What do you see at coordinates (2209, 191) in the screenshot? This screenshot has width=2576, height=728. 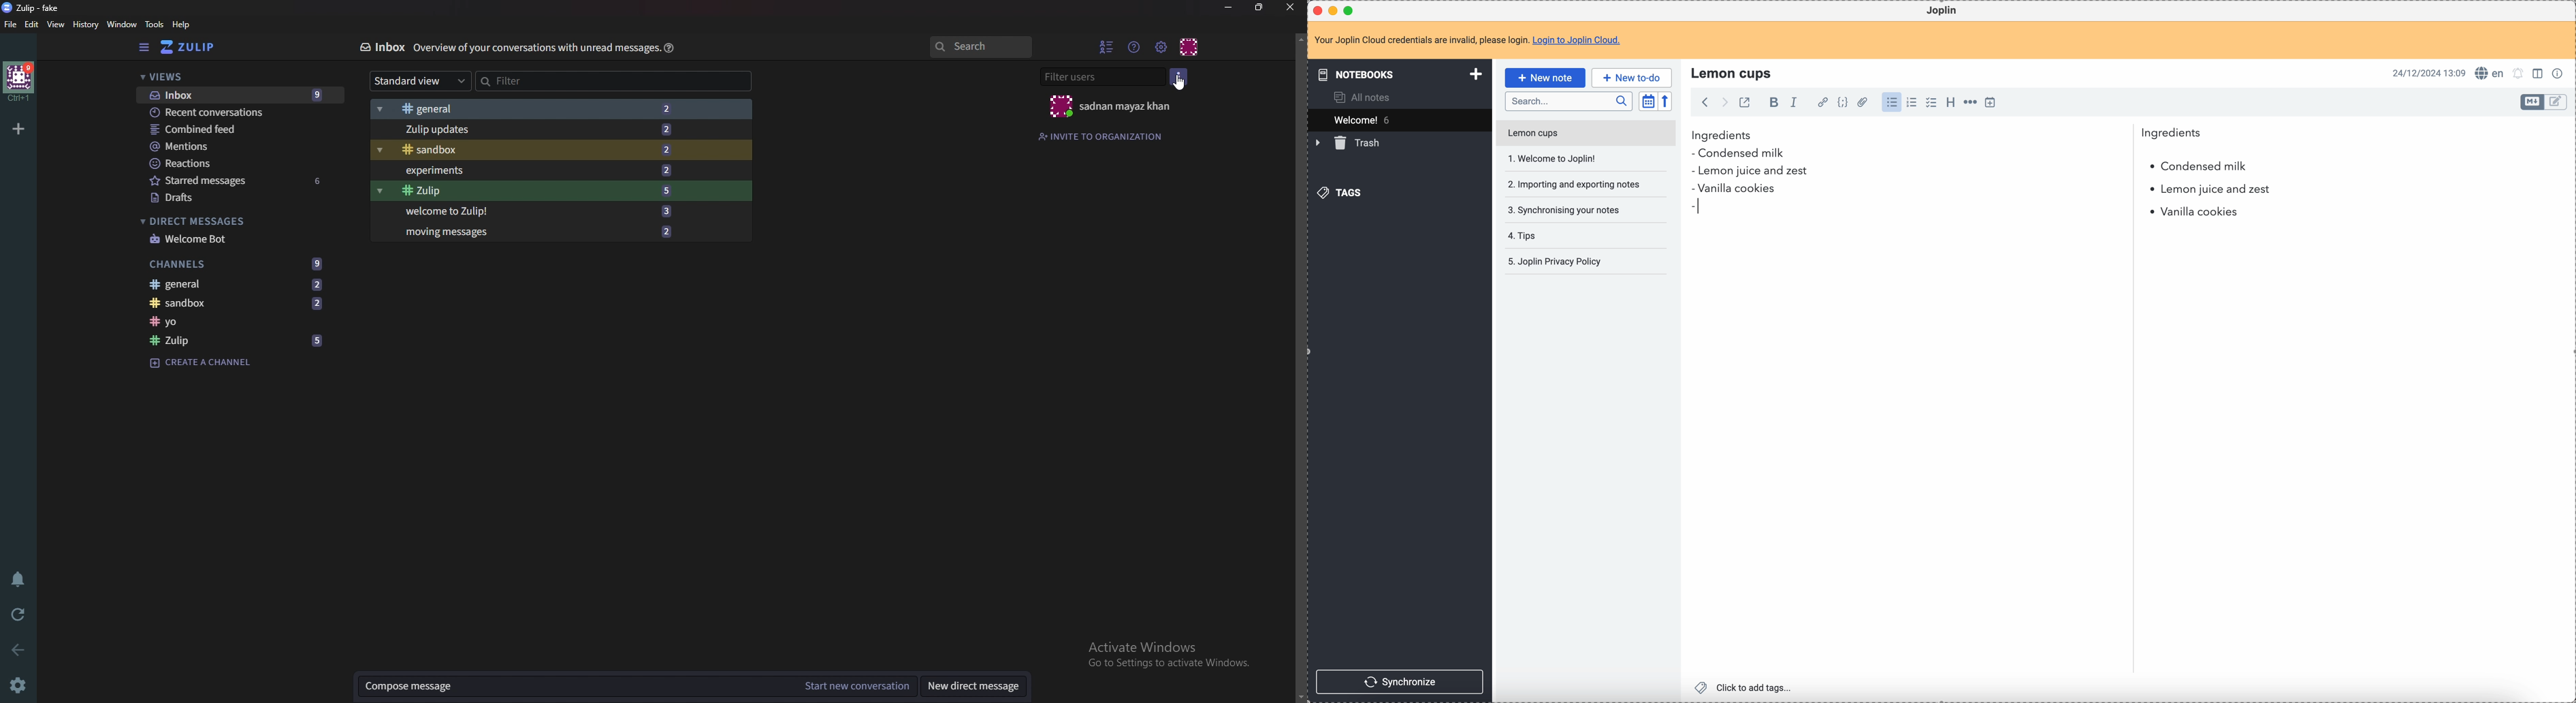 I see `lemon juice and` at bounding box center [2209, 191].